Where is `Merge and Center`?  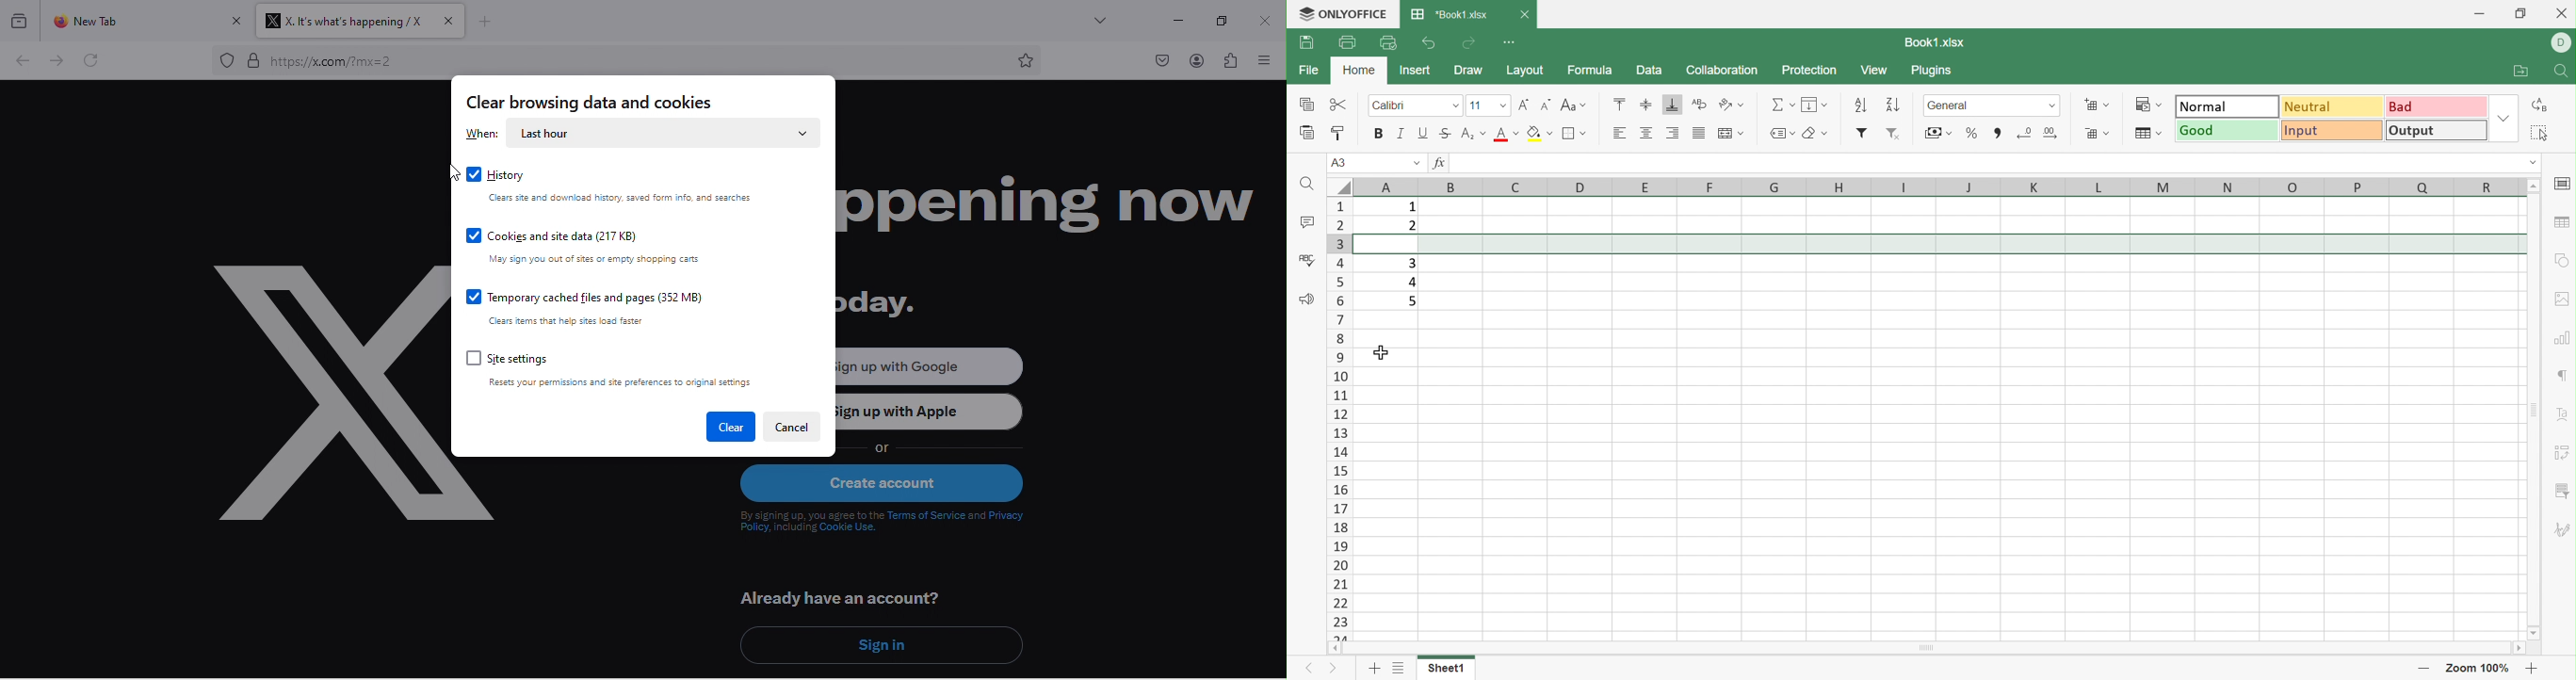 Merge and Center is located at coordinates (1724, 134).